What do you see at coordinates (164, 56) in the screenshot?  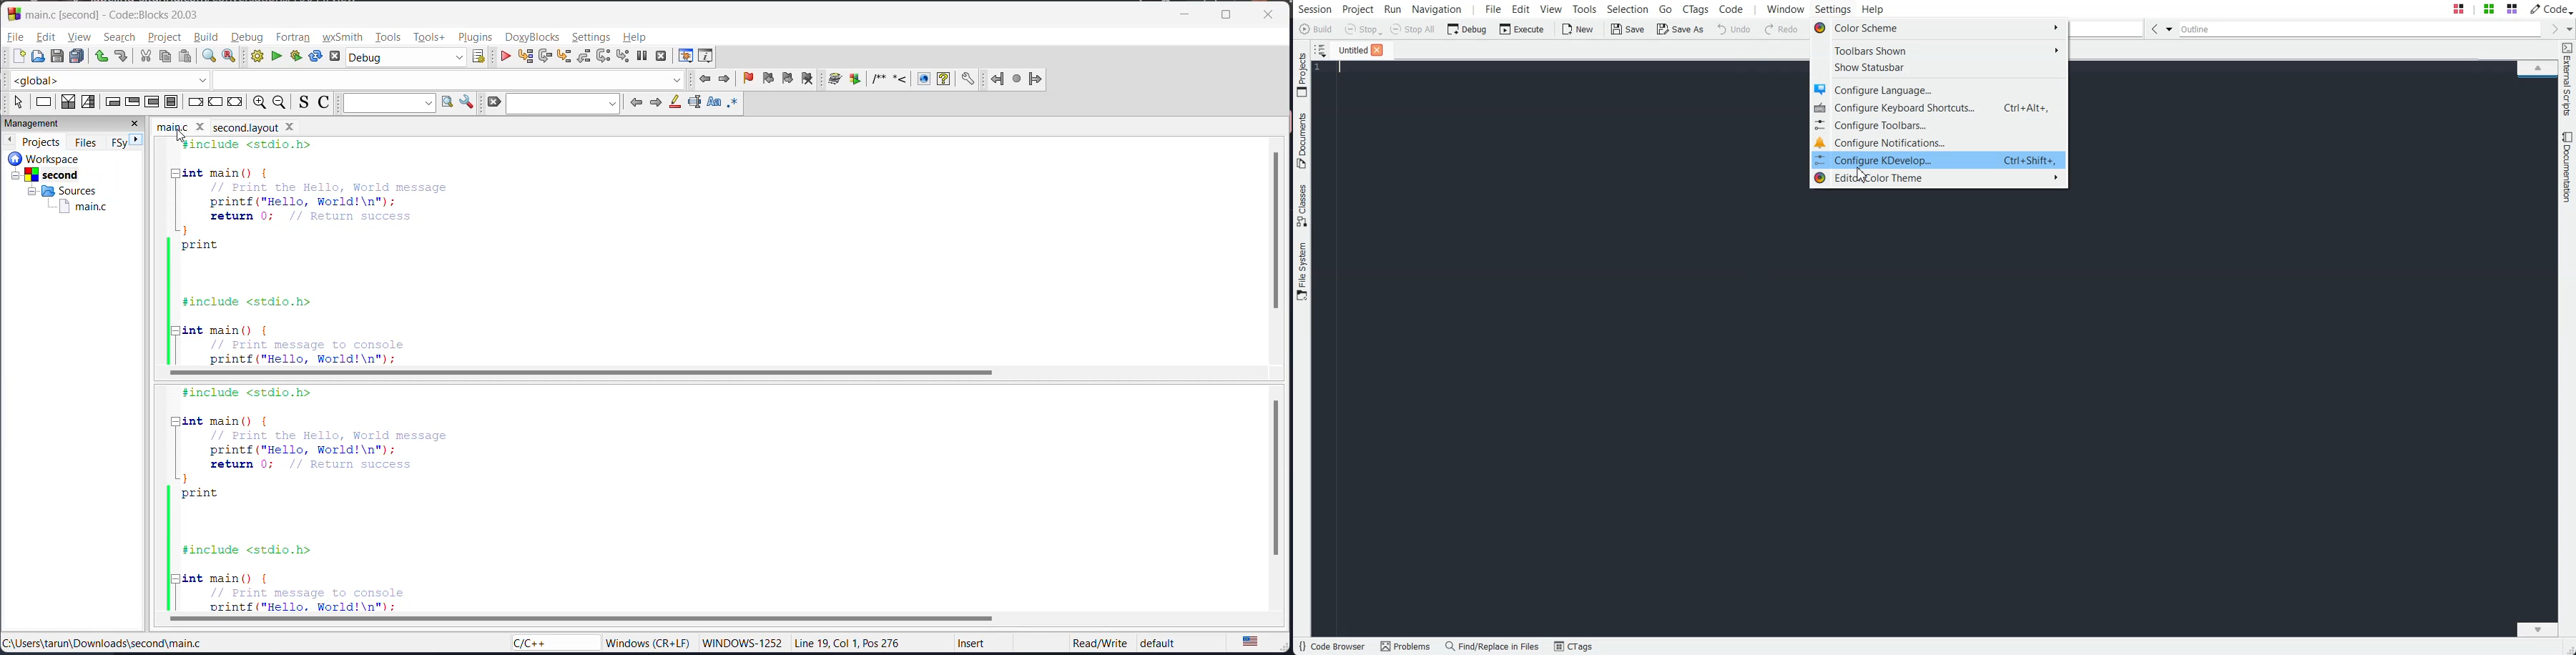 I see `copy` at bounding box center [164, 56].